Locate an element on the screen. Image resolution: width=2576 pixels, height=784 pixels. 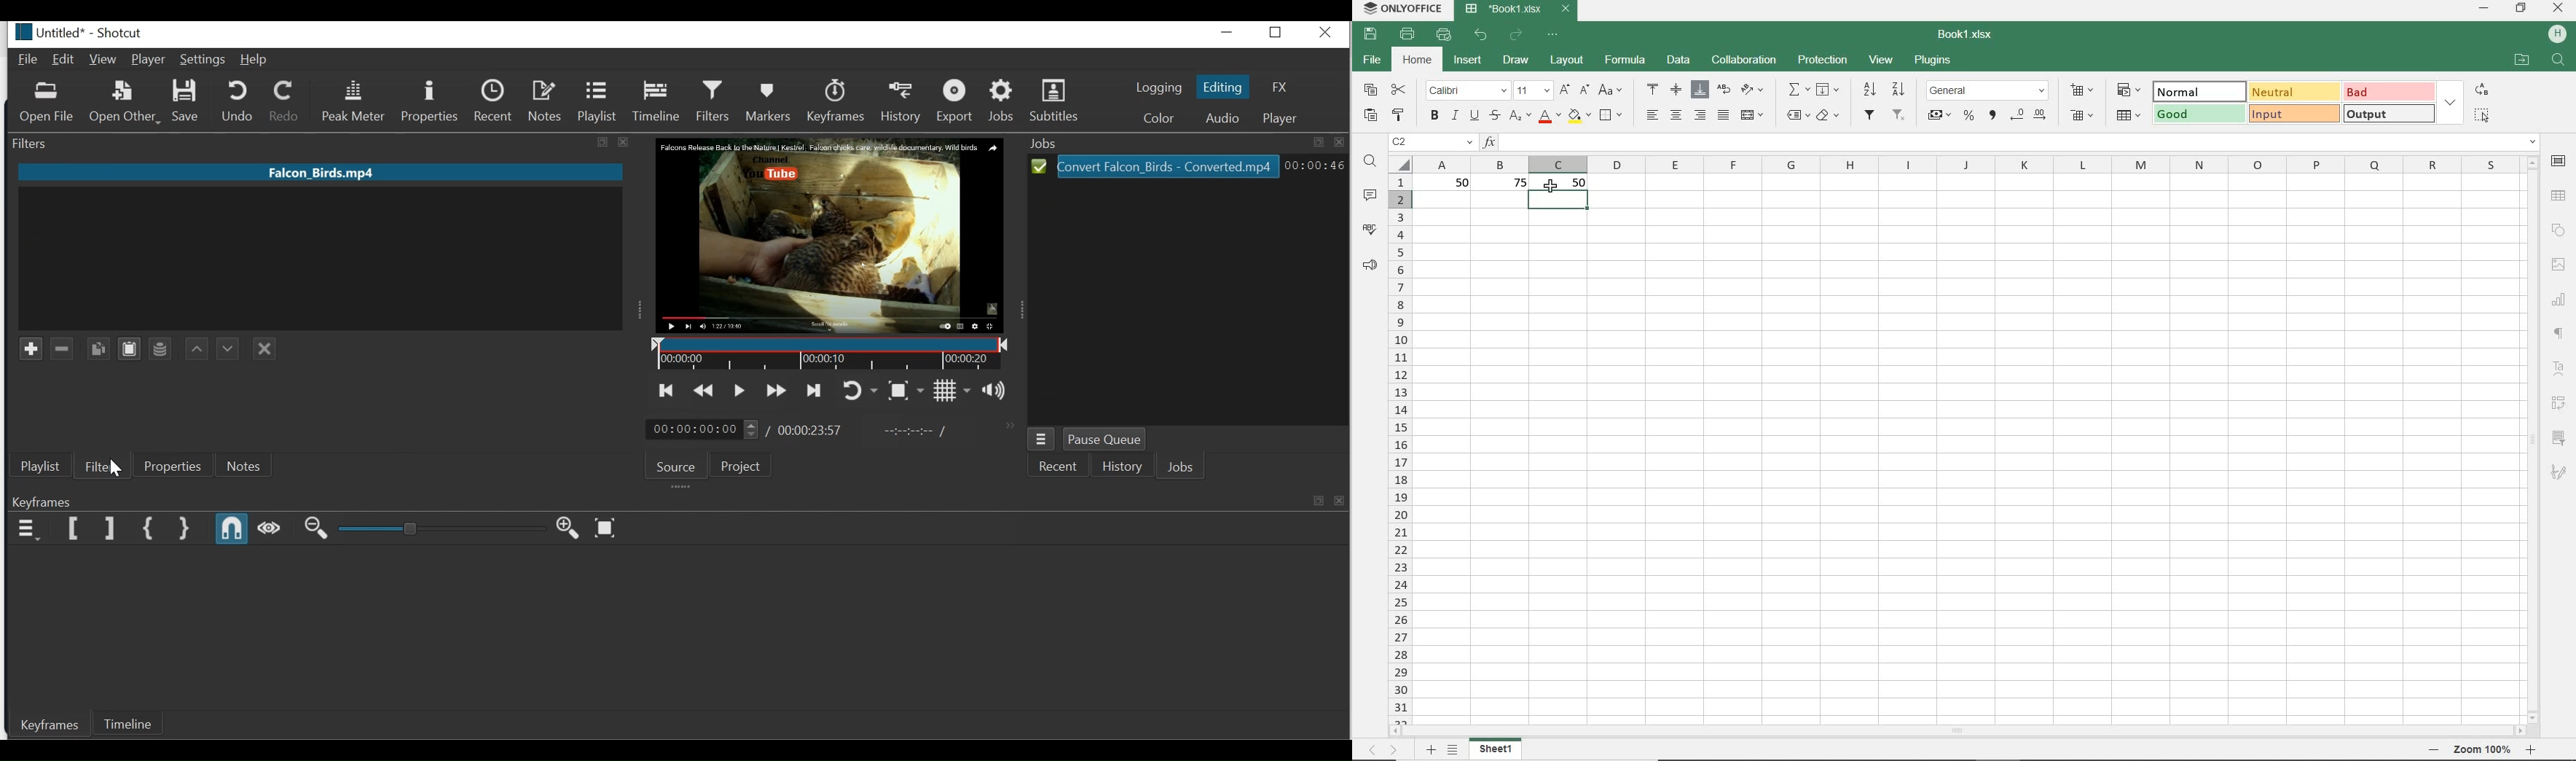
scrollbar is located at coordinates (2535, 439).